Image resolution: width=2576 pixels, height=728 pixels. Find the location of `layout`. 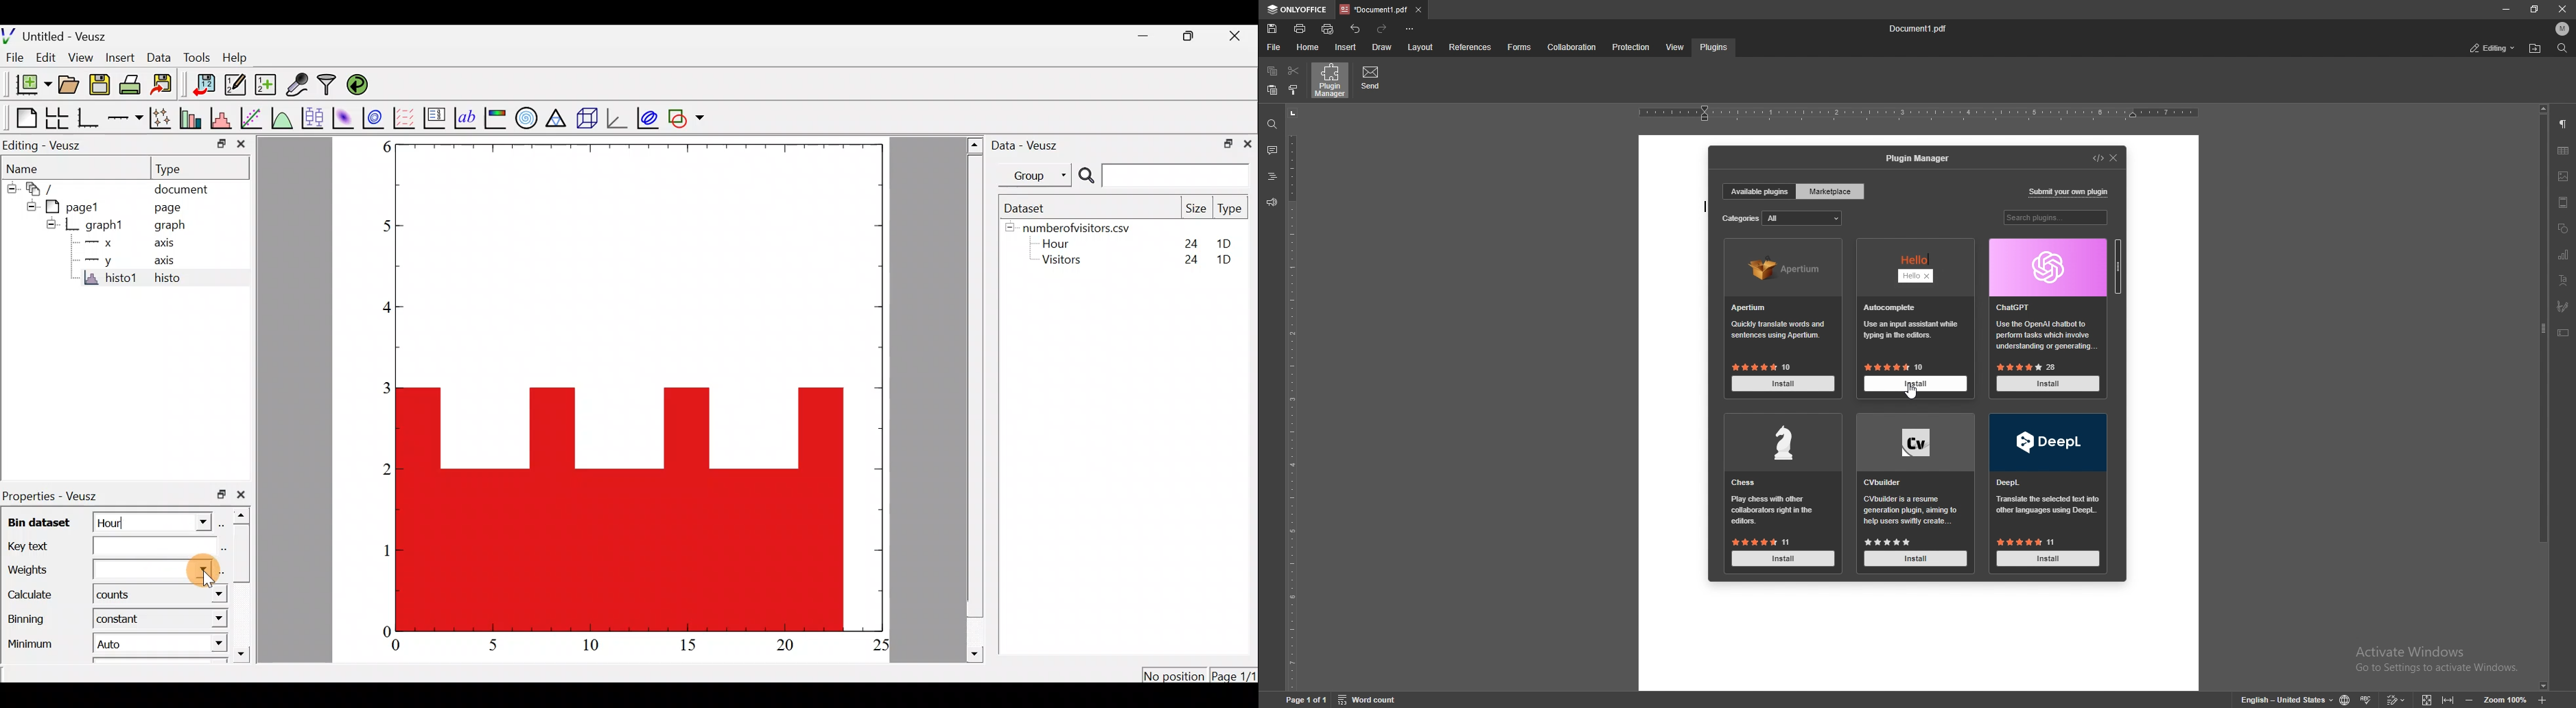

layout is located at coordinates (1420, 47).